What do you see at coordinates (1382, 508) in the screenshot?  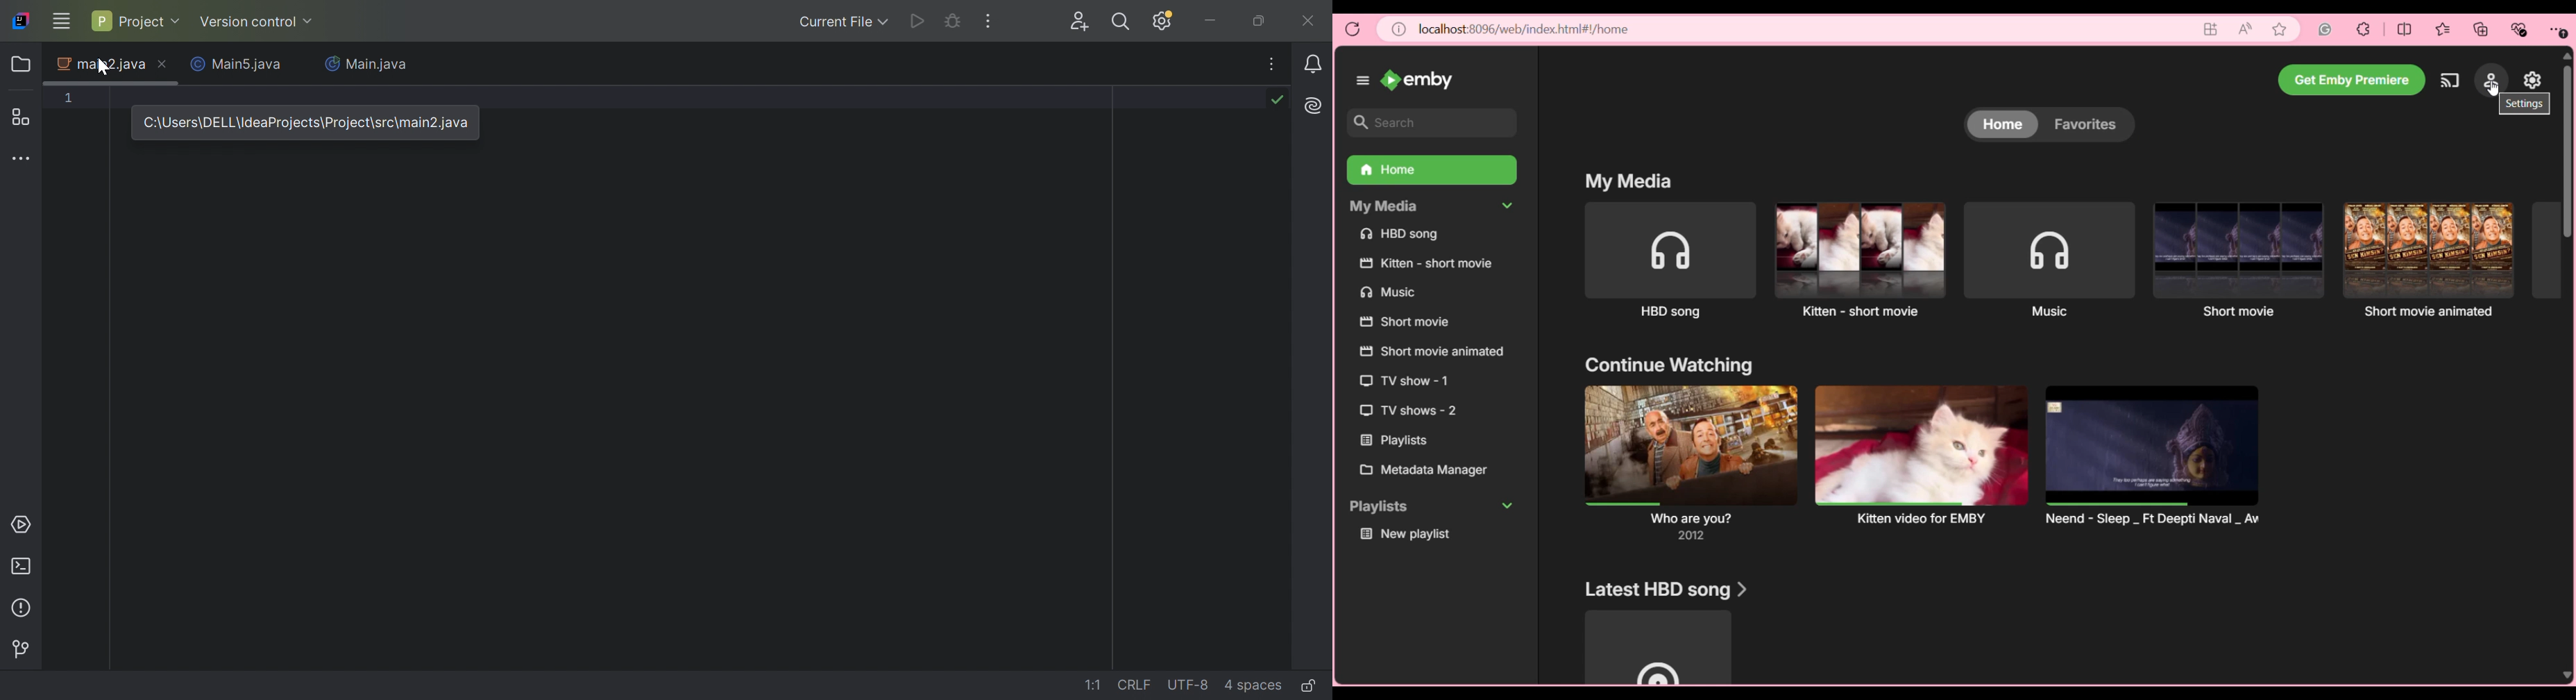 I see `playlist` at bounding box center [1382, 508].